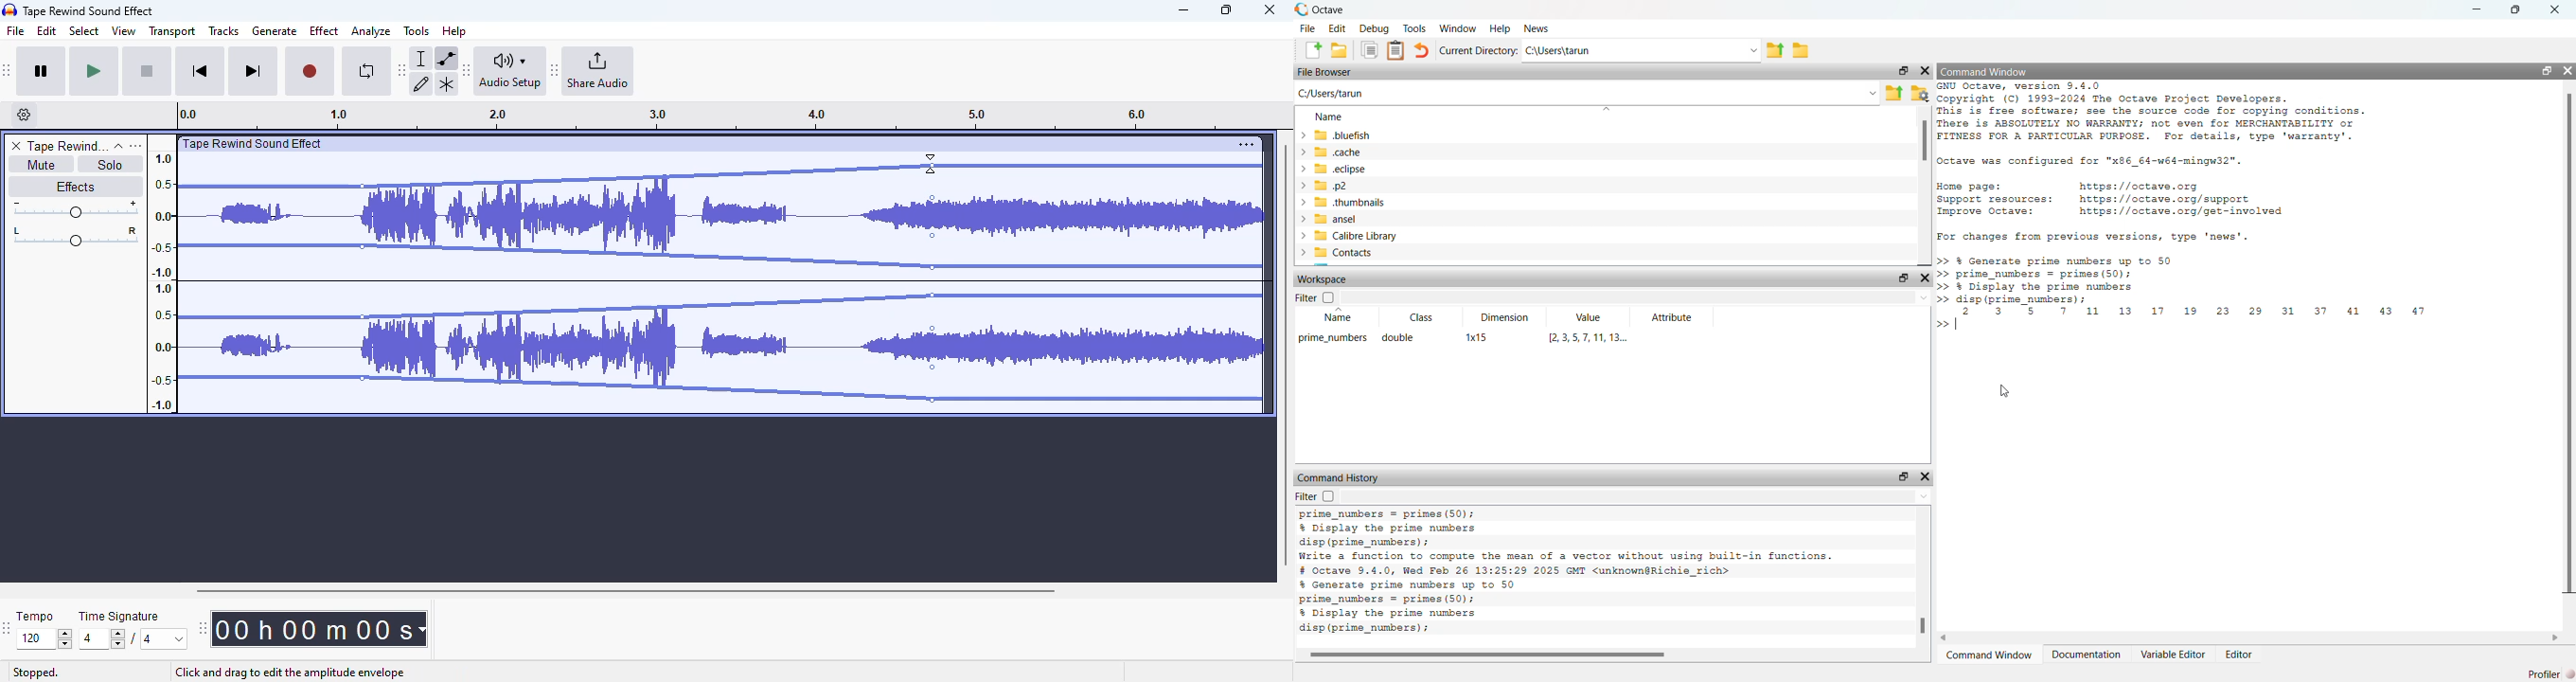  Describe the element at coordinates (36, 673) in the screenshot. I see `stopped` at that location.